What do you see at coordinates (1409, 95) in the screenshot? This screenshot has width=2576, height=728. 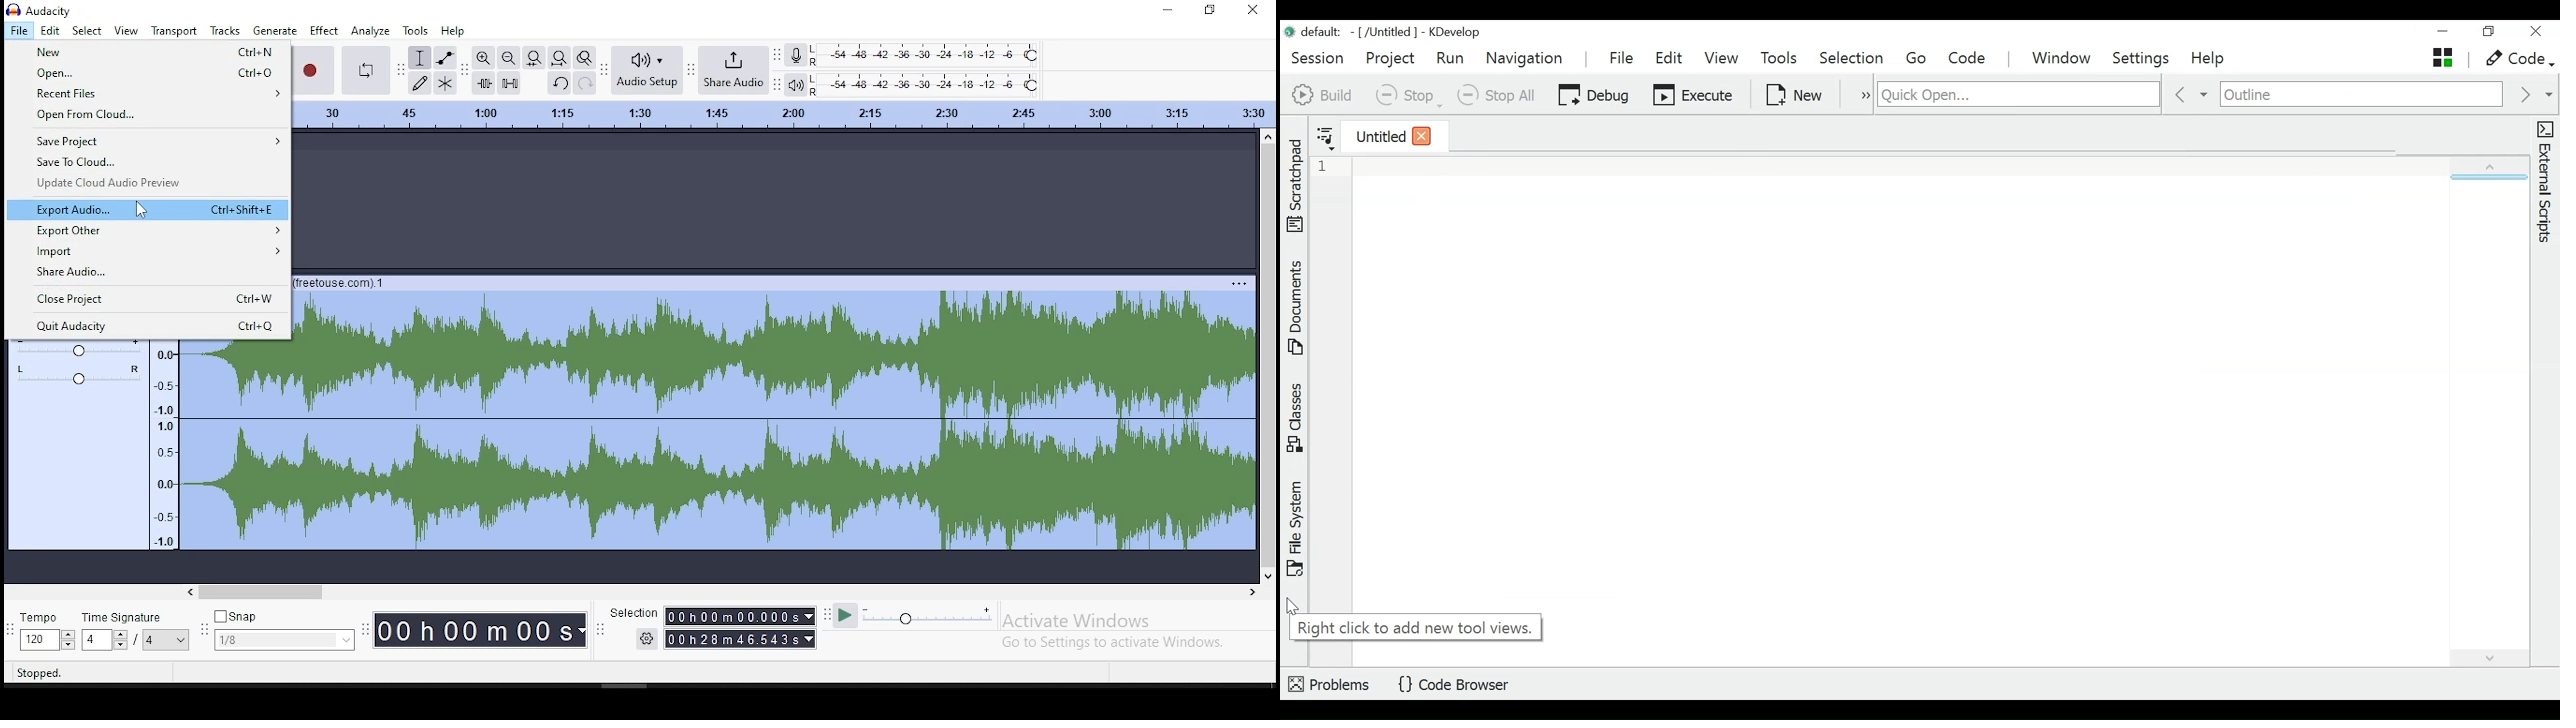 I see `Stop` at bounding box center [1409, 95].